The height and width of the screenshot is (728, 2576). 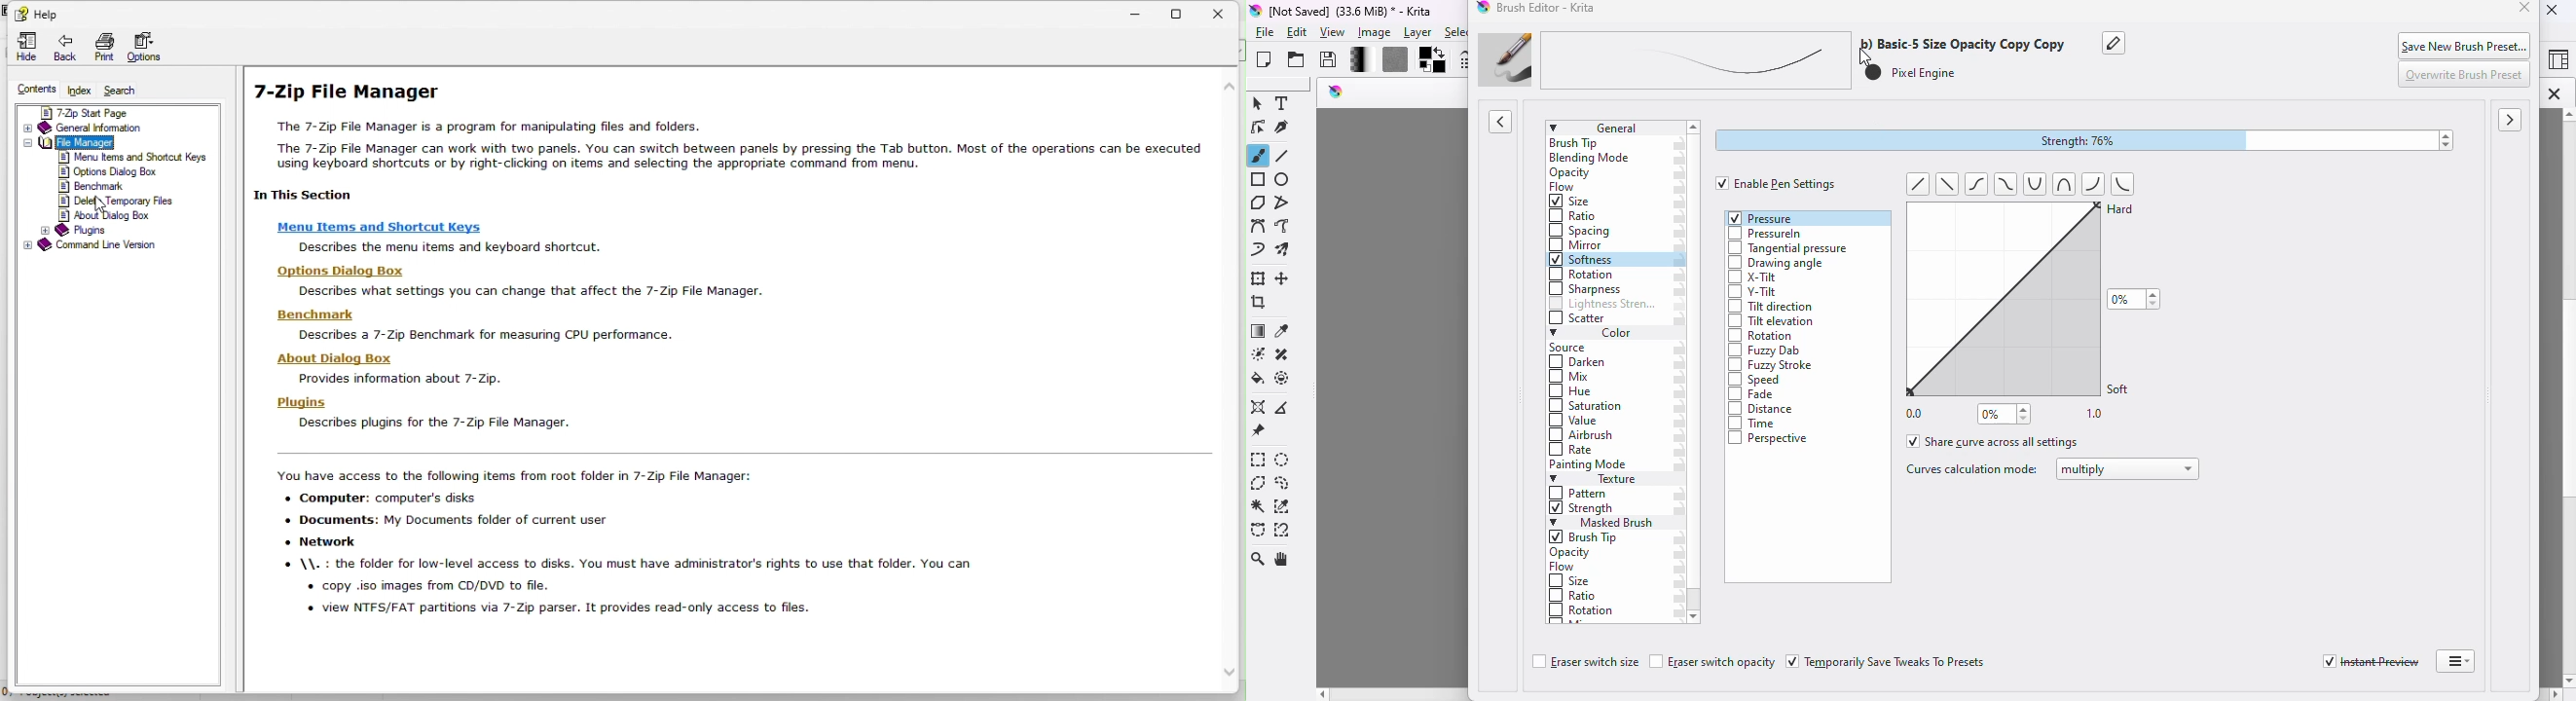 I want to click on opacity, so click(x=1569, y=173).